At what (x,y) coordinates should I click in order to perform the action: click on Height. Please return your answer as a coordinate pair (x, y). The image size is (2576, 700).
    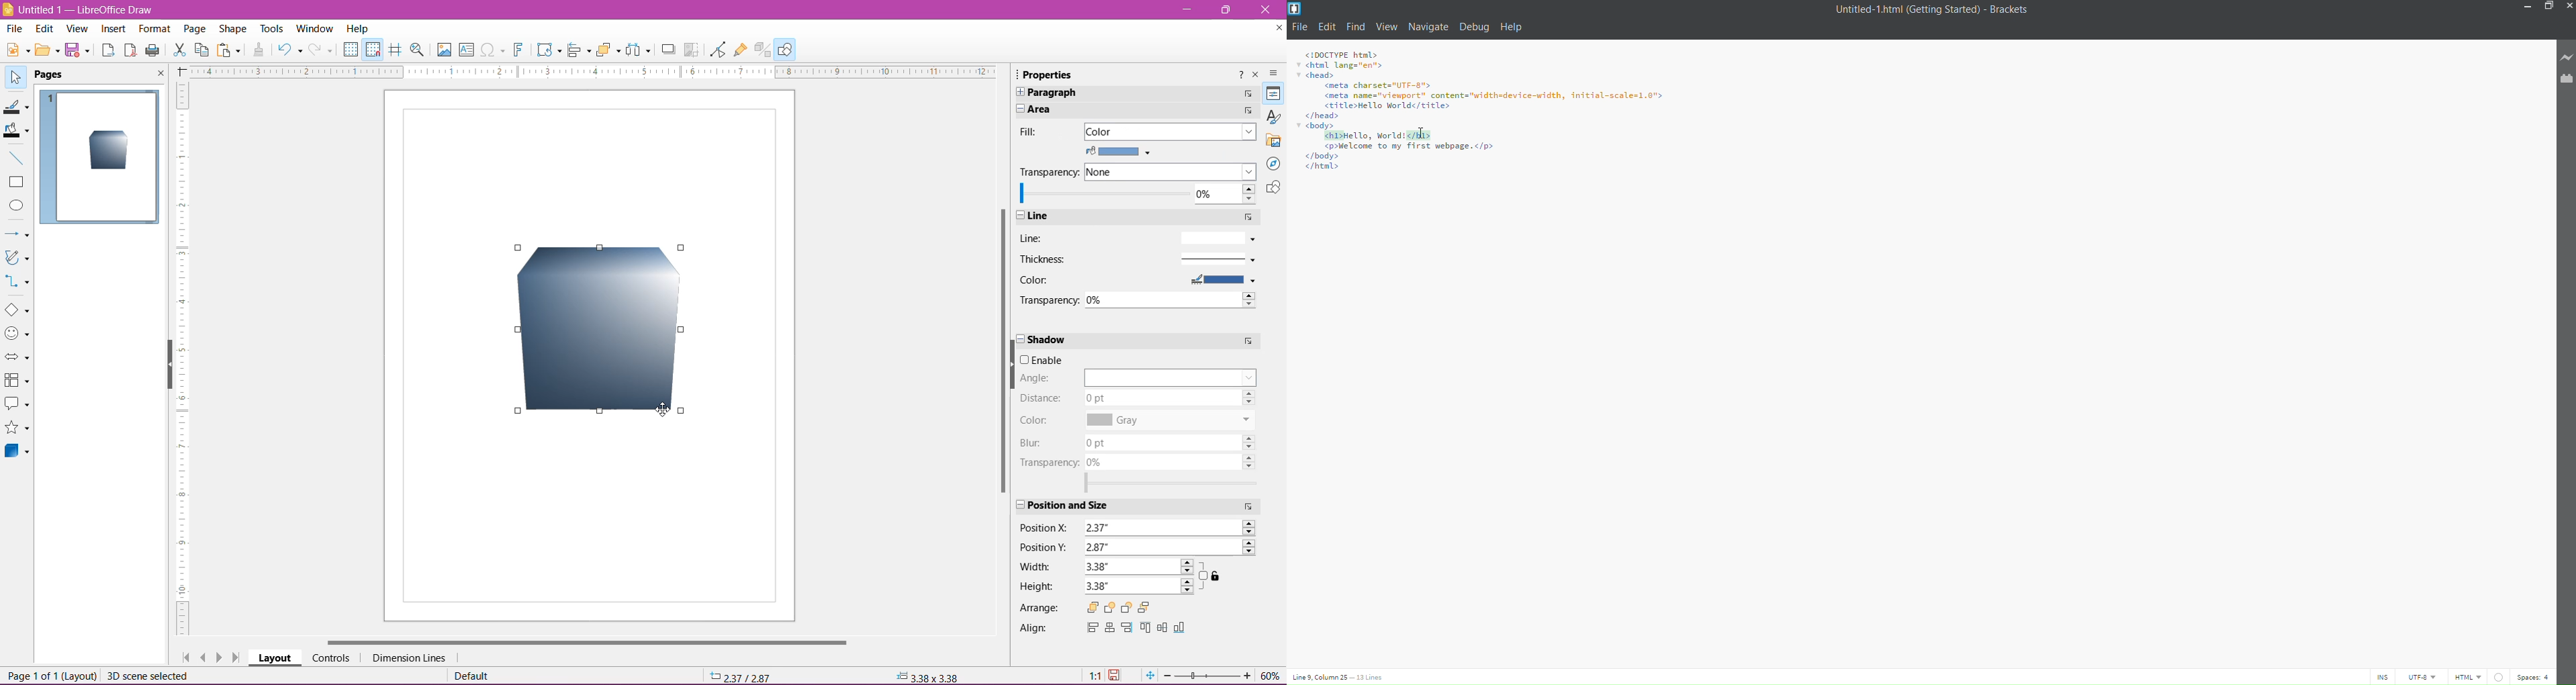
    Looking at the image, I should click on (1037, 587).